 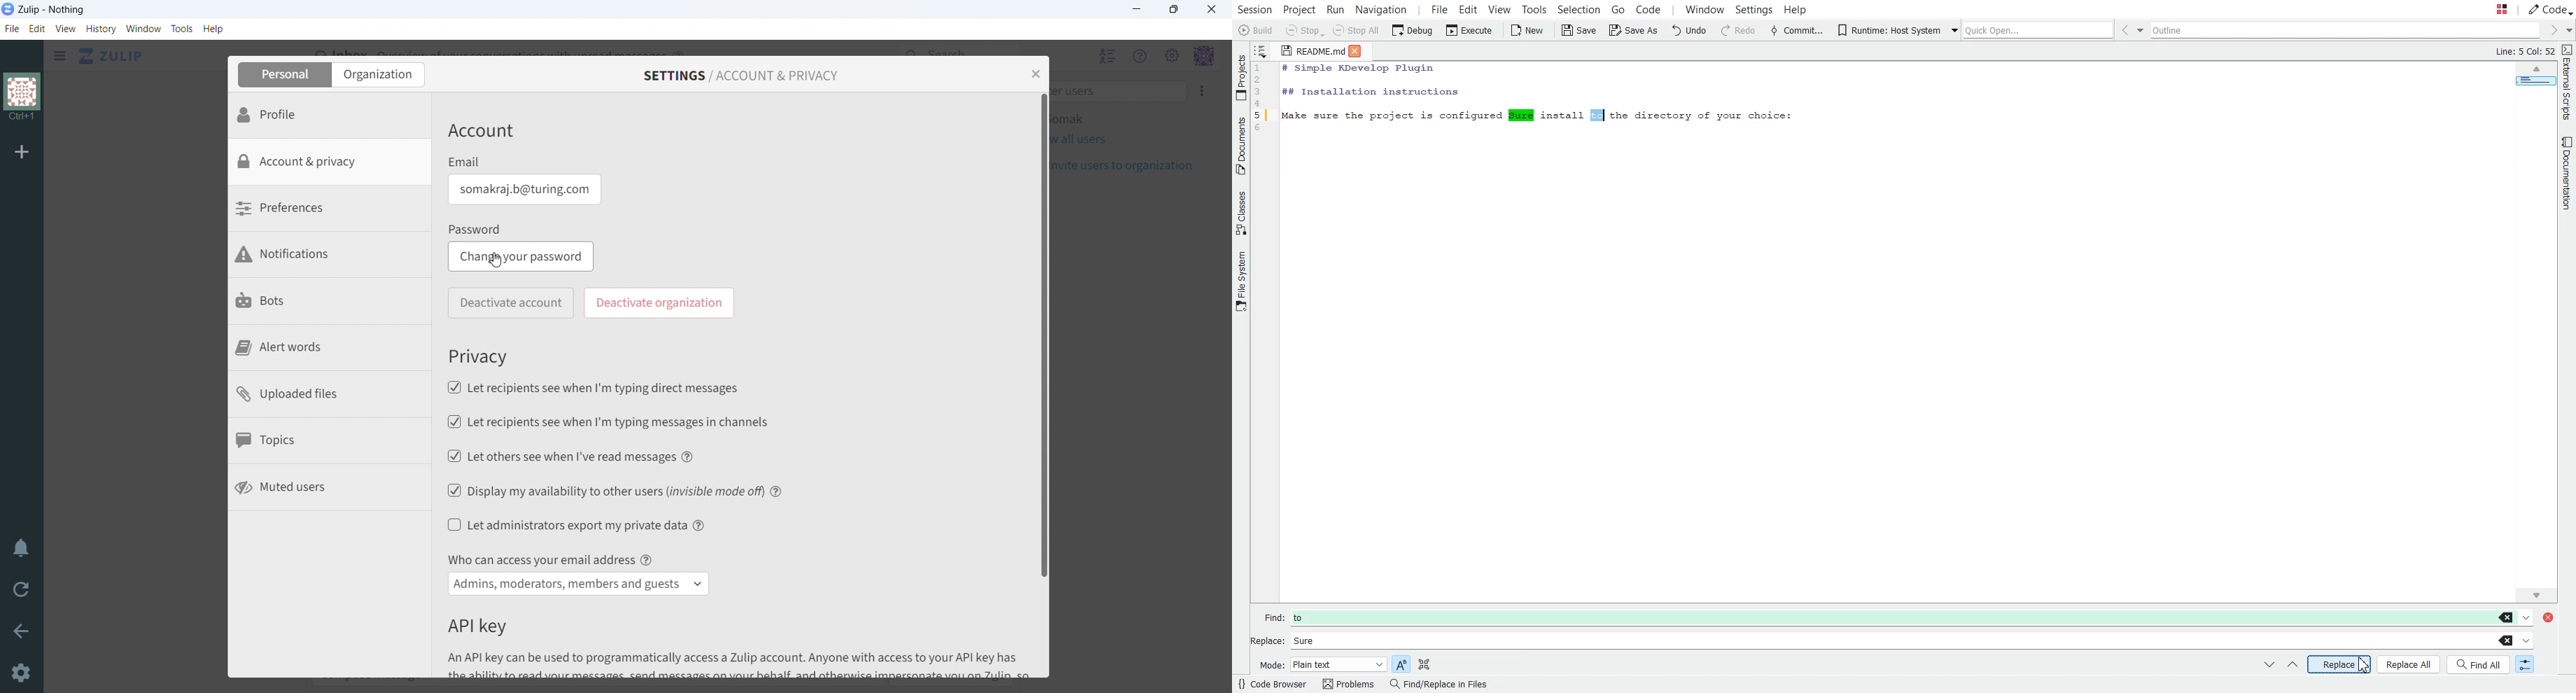 I want to click on Switch To Previous, so click(x=2292, y=666).